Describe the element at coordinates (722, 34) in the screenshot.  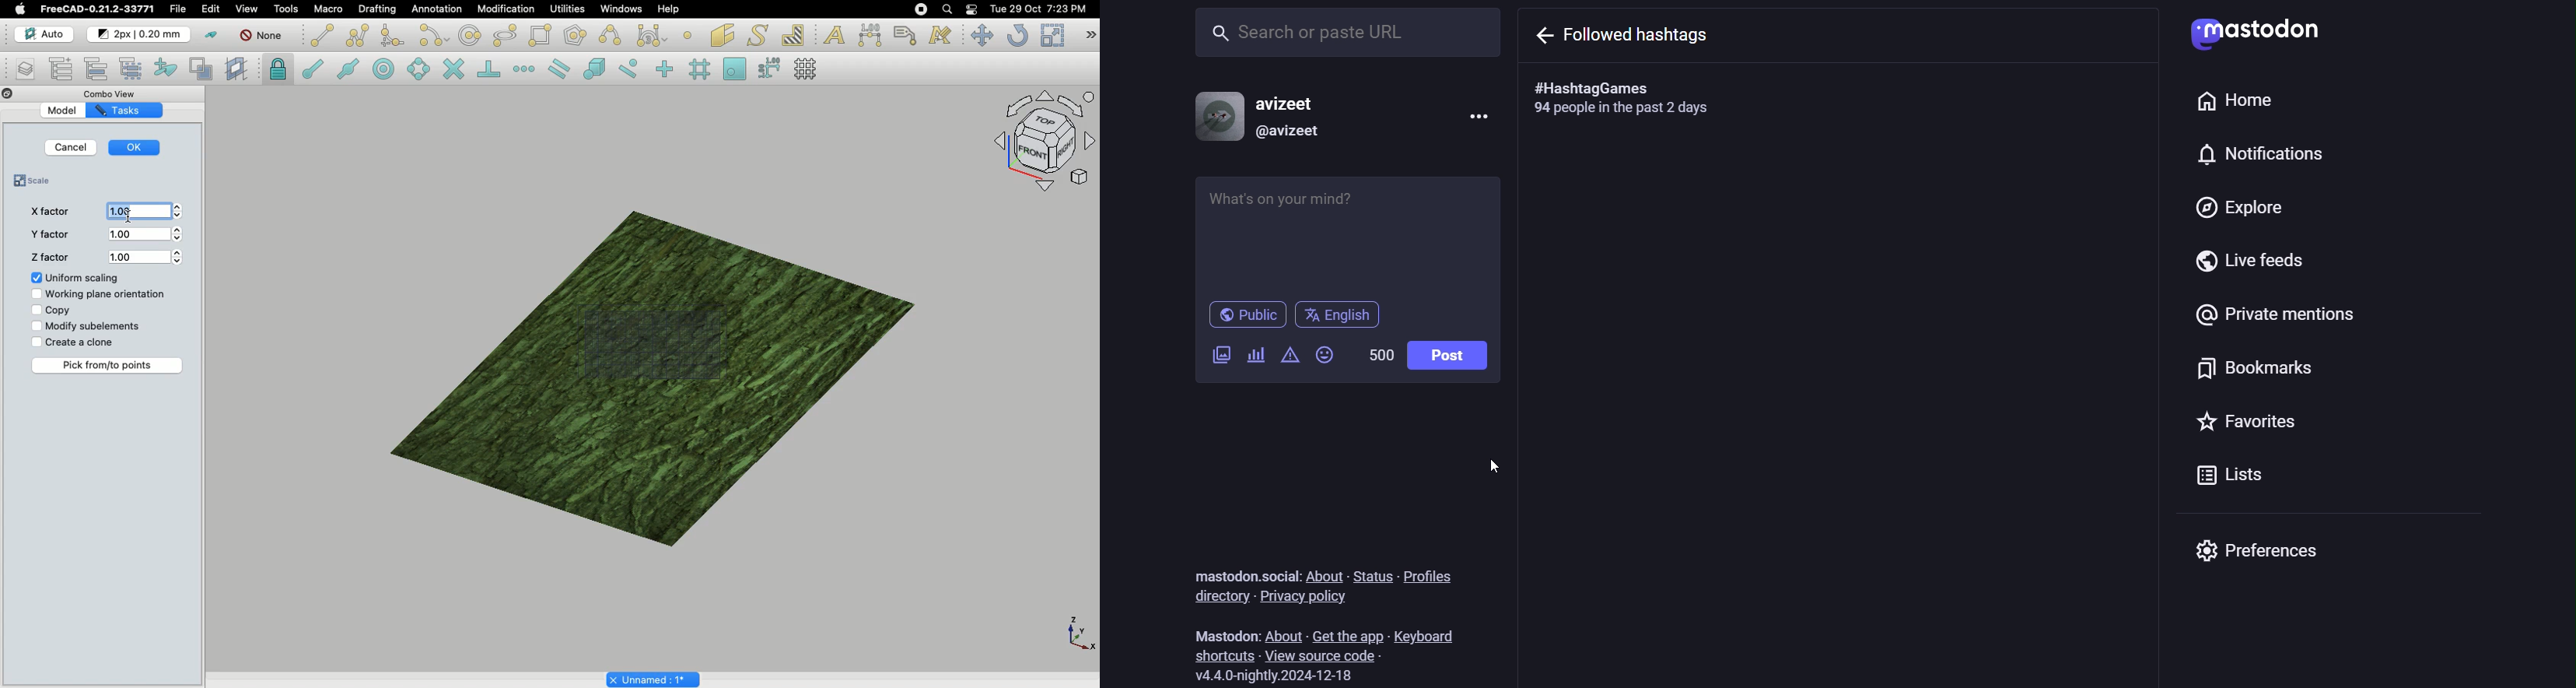
I see `Facebinder` at that location.